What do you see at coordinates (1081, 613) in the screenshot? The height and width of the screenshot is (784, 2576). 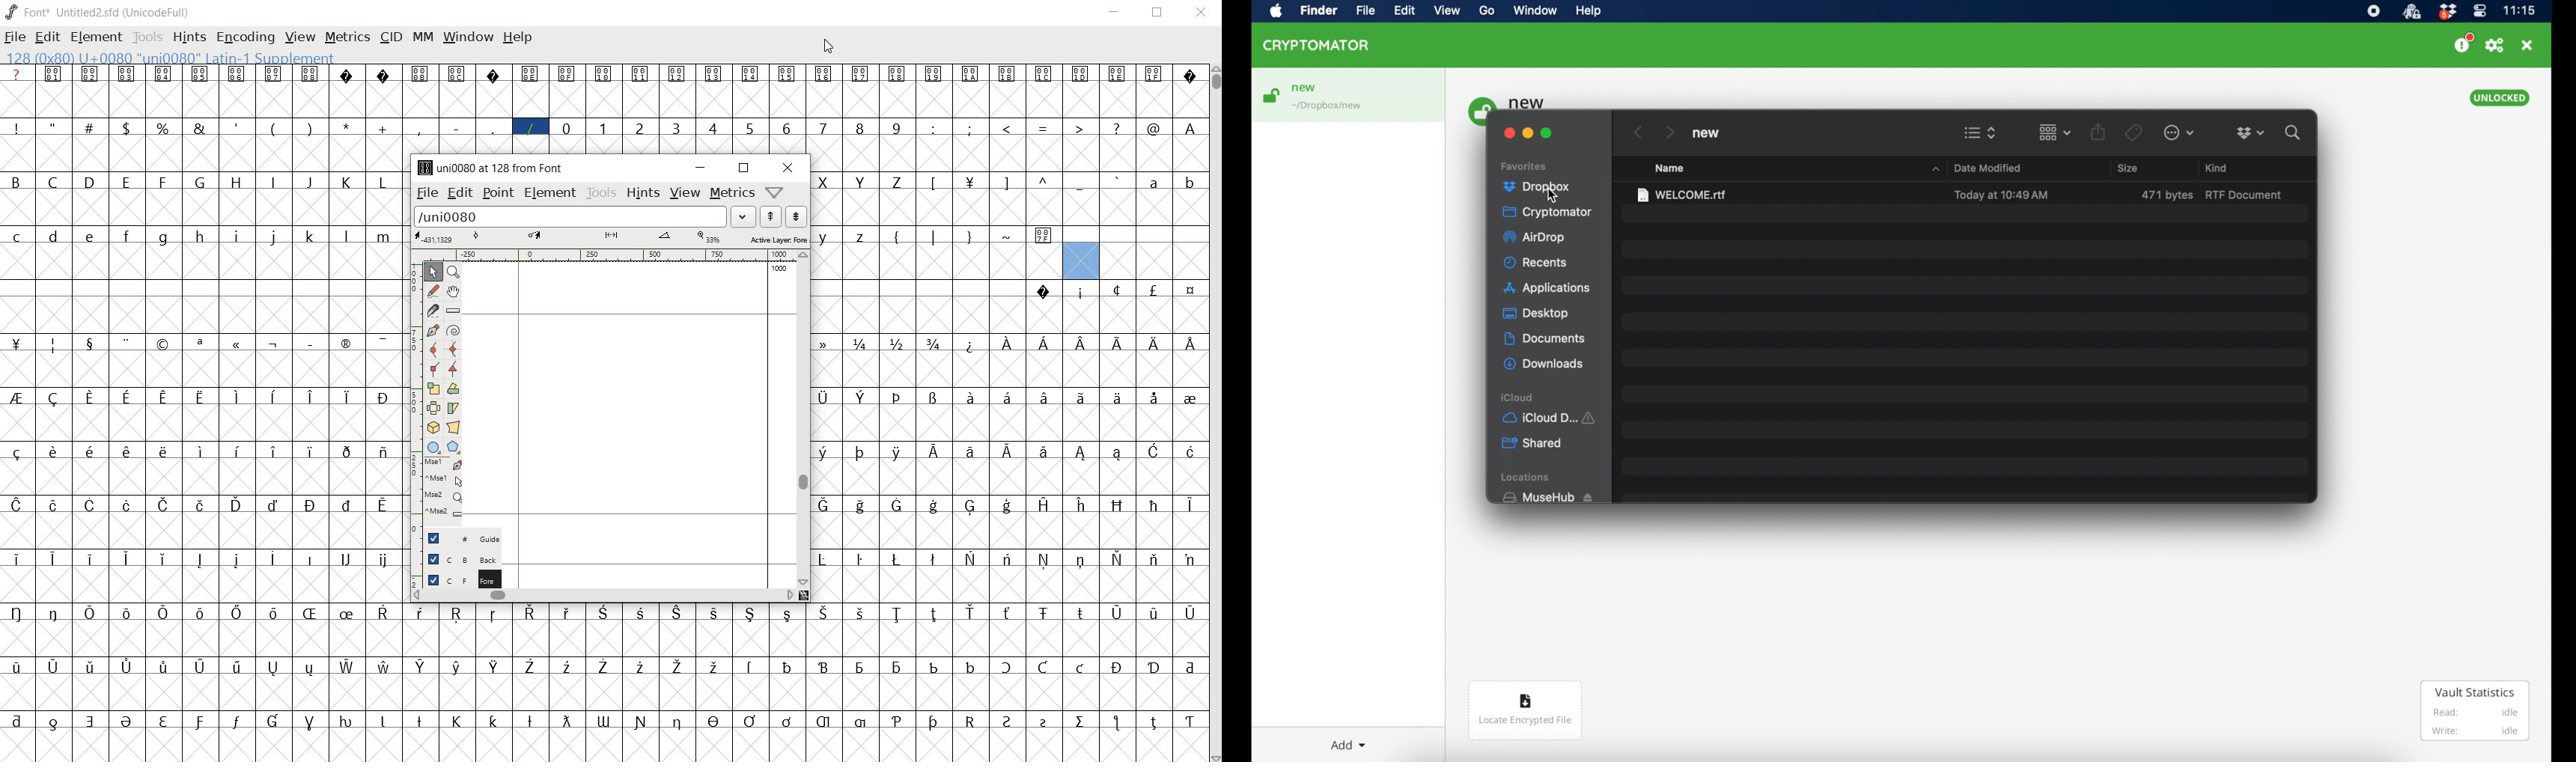 I see `glyph` at bounding box center [1081, 613].